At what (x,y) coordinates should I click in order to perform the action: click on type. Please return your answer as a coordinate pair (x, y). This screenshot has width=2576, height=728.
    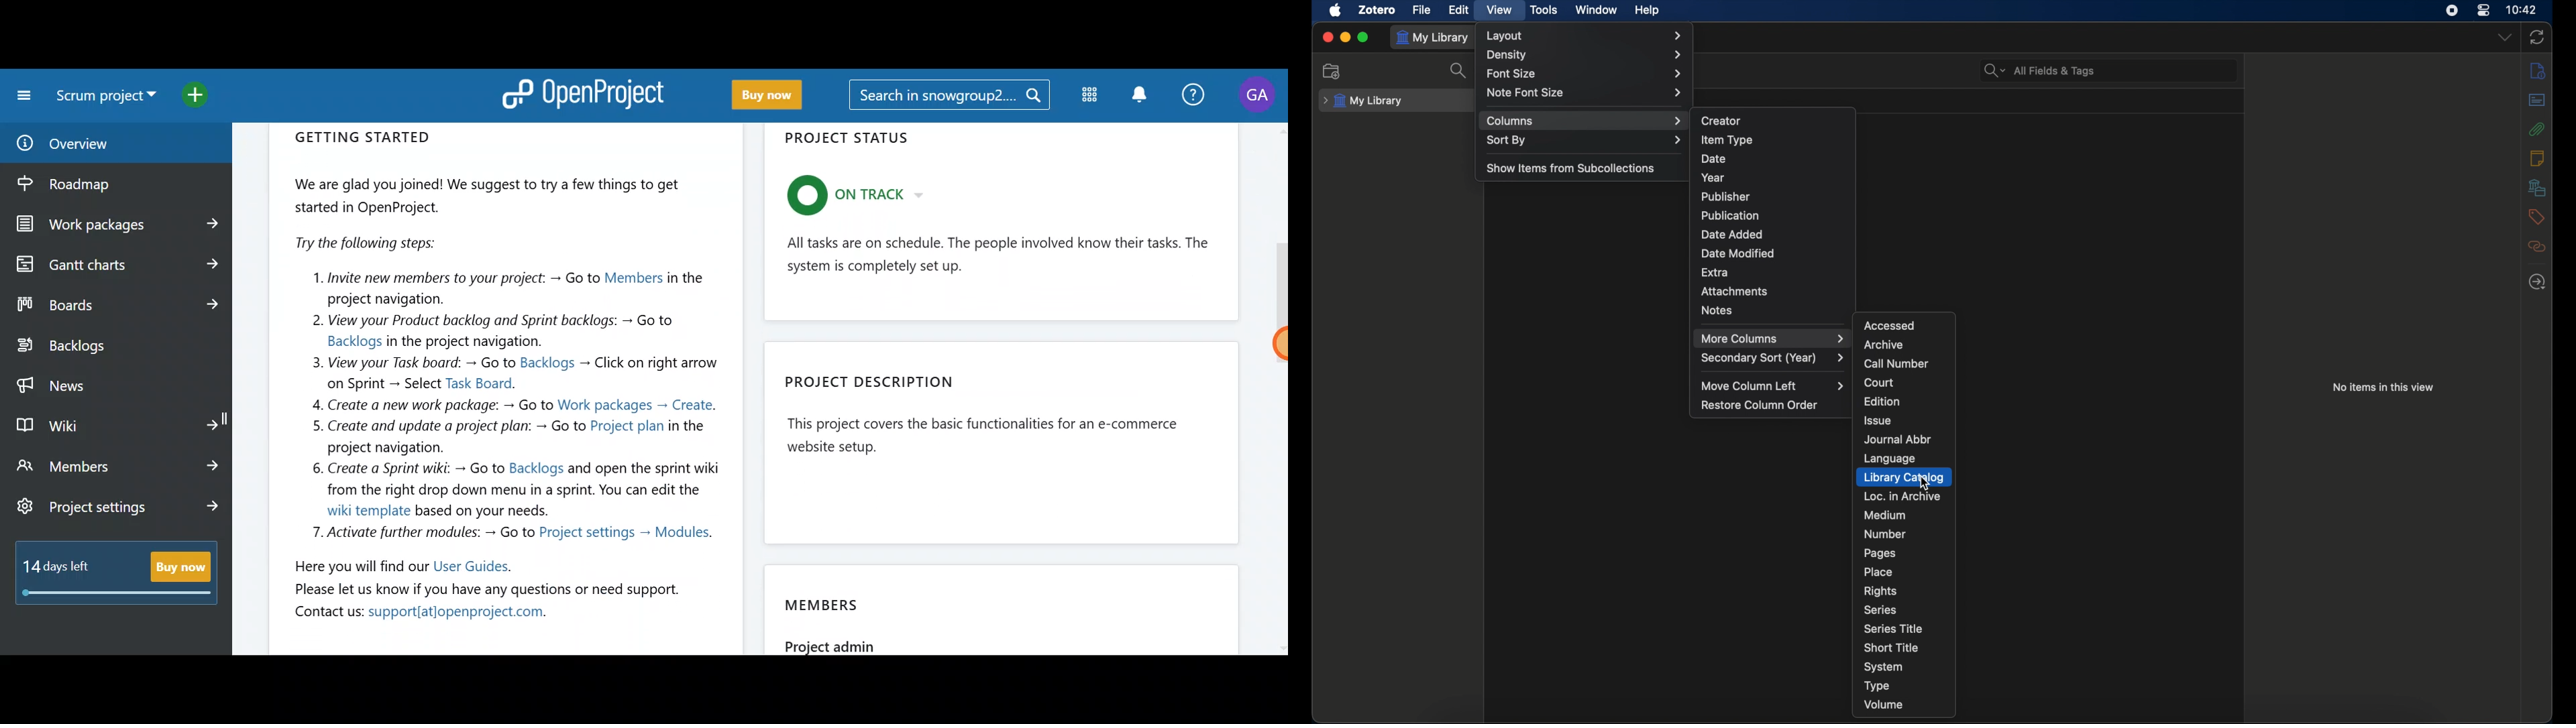
    Looking at the image, I should click on (1877, 687).